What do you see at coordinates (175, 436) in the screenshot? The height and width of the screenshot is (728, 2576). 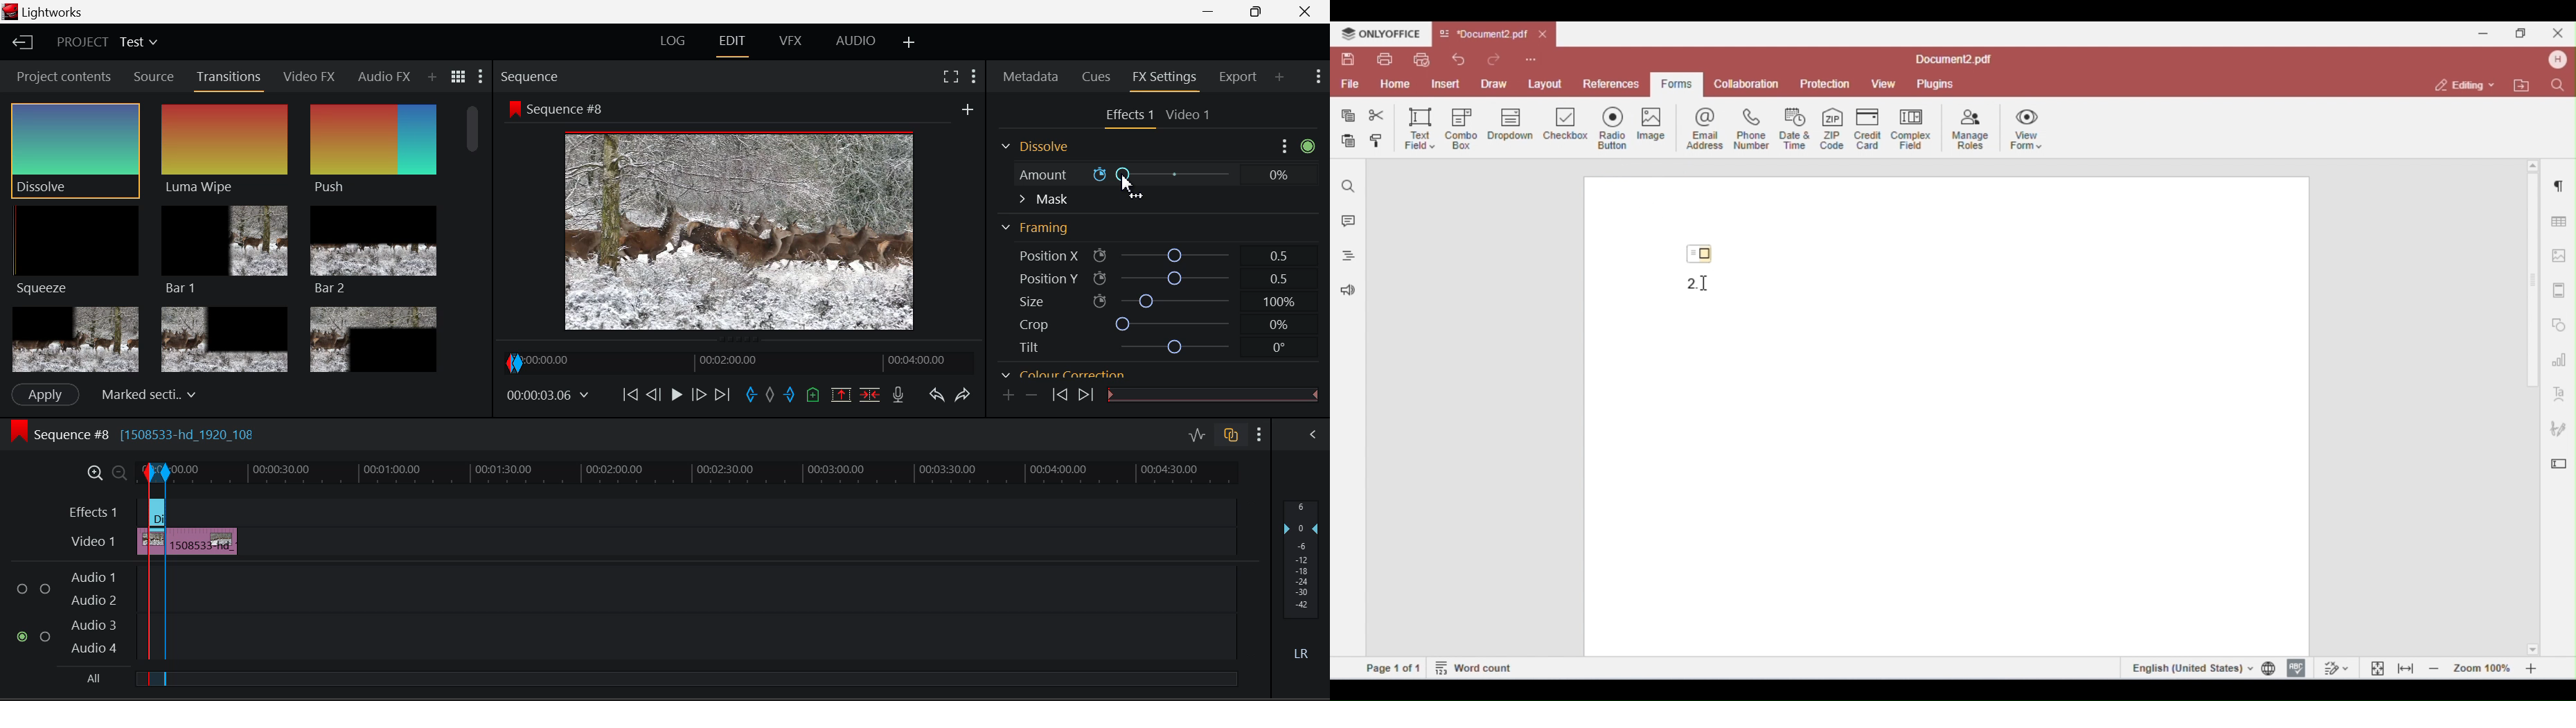 I see `Sequence #8 Editing Section` at bounding box center [175, 436].